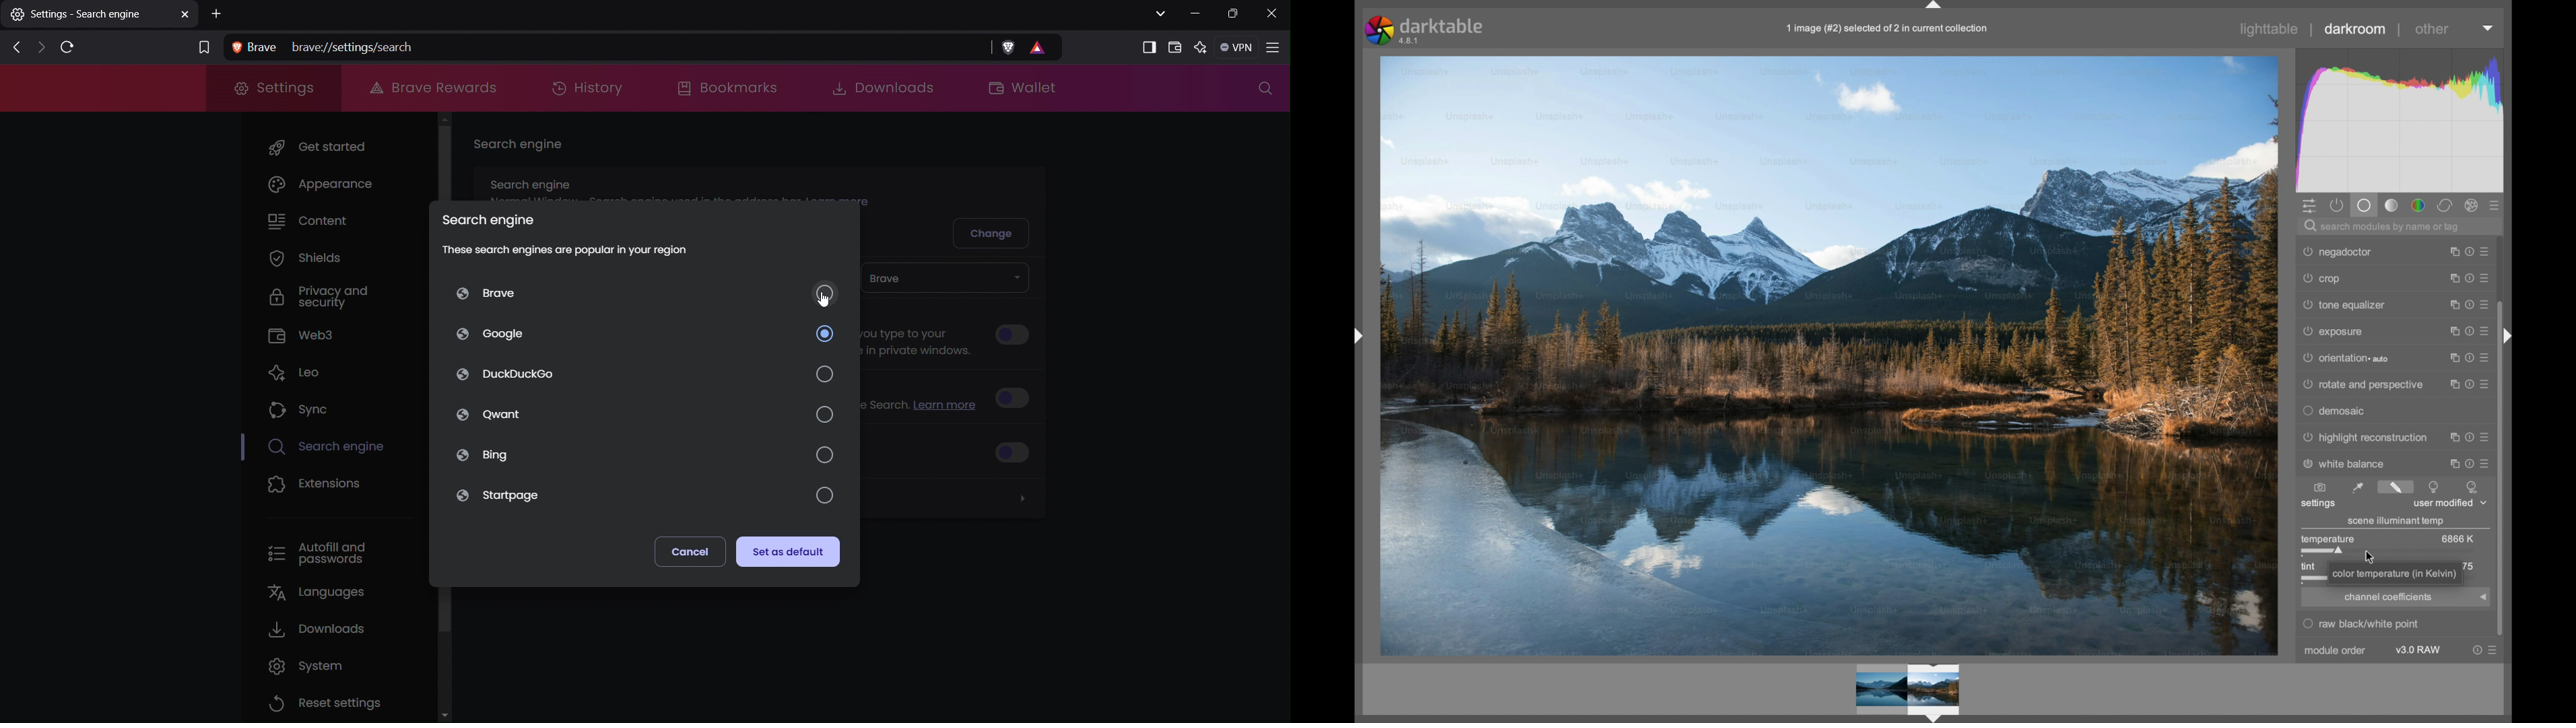 The width and height of the screenshot is (2576, 728). Describe the element at coordinates (2485, 407) in the screenshot. I see `presets ` at that location.